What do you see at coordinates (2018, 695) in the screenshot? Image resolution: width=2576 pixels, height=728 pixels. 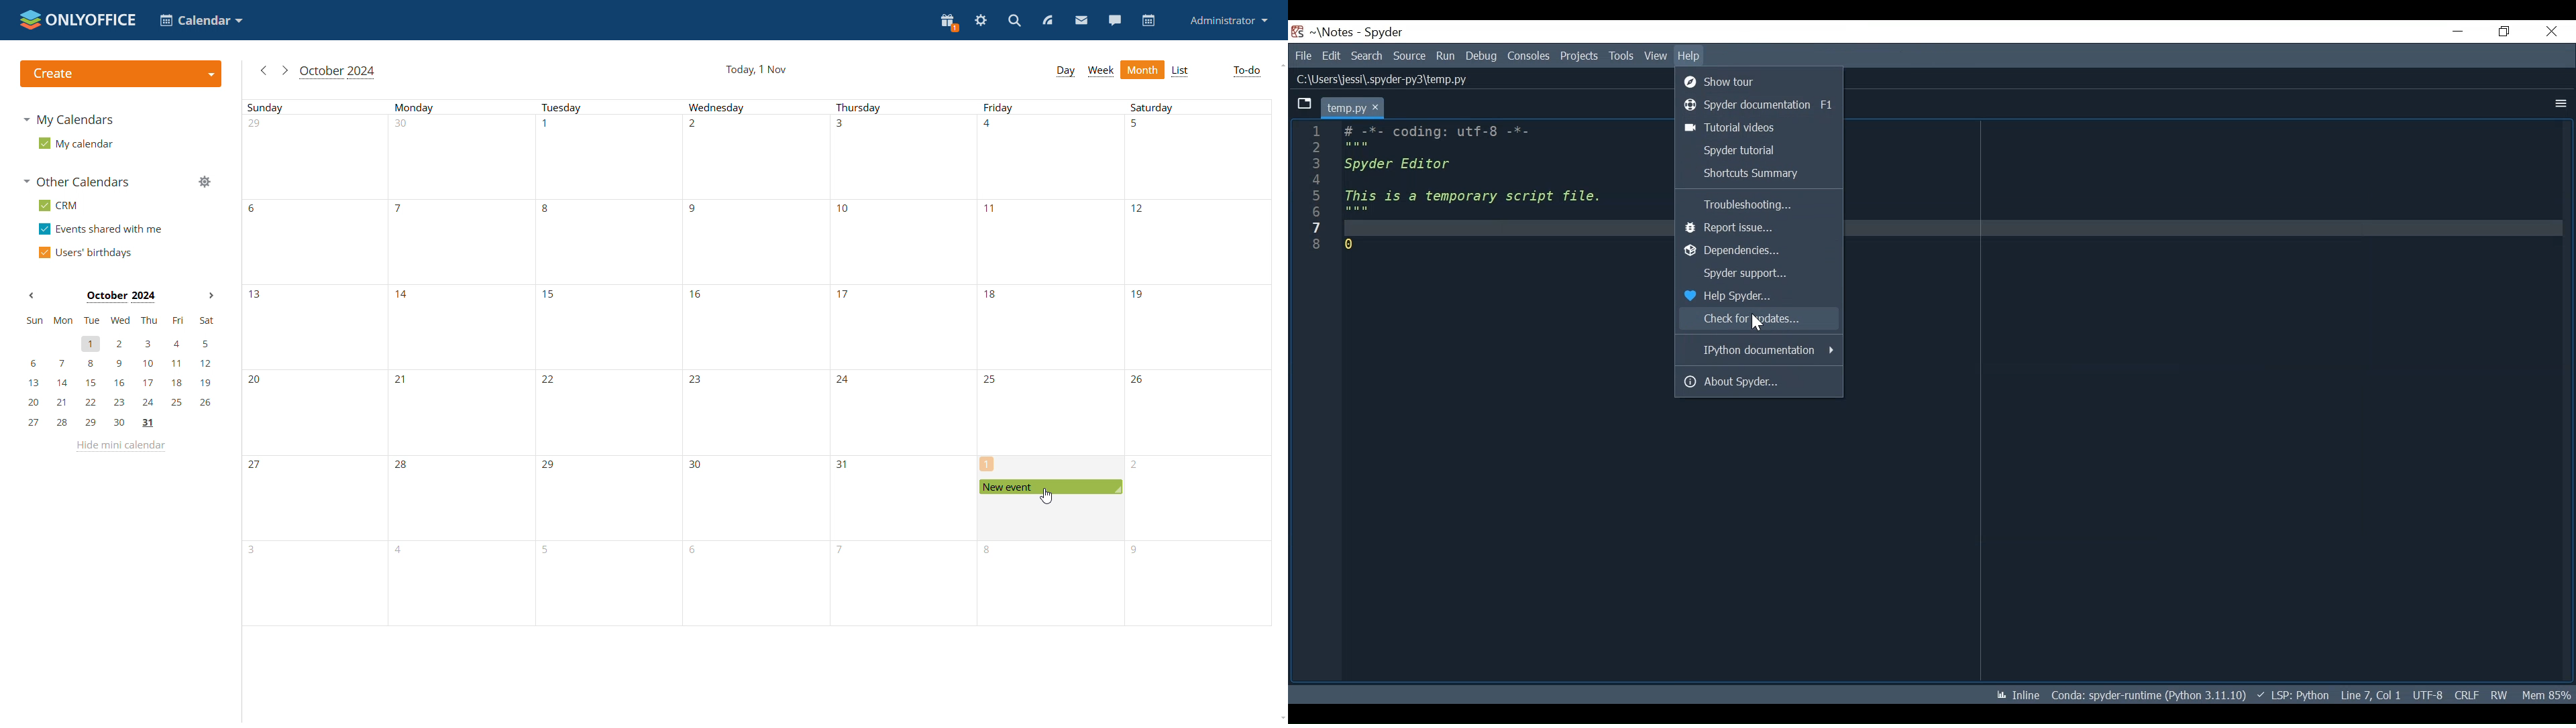 I see `Inline` at bounding box center [2018, 695].